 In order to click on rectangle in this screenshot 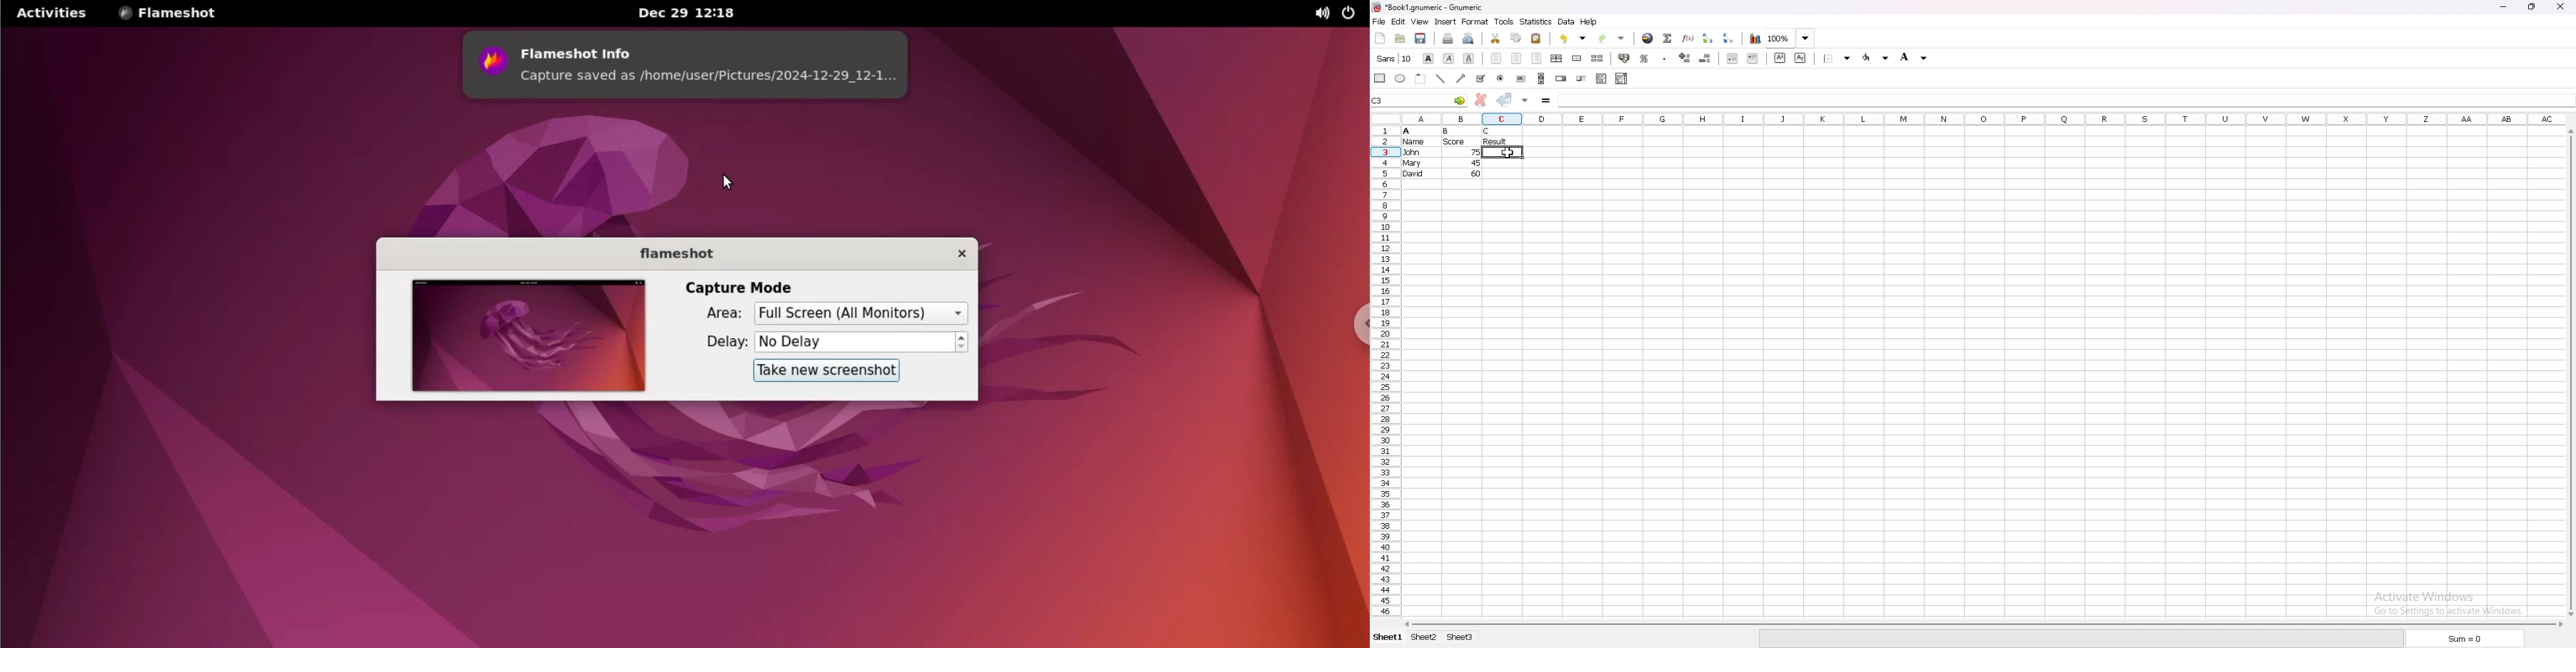, I will do `click(1380, 78)`.